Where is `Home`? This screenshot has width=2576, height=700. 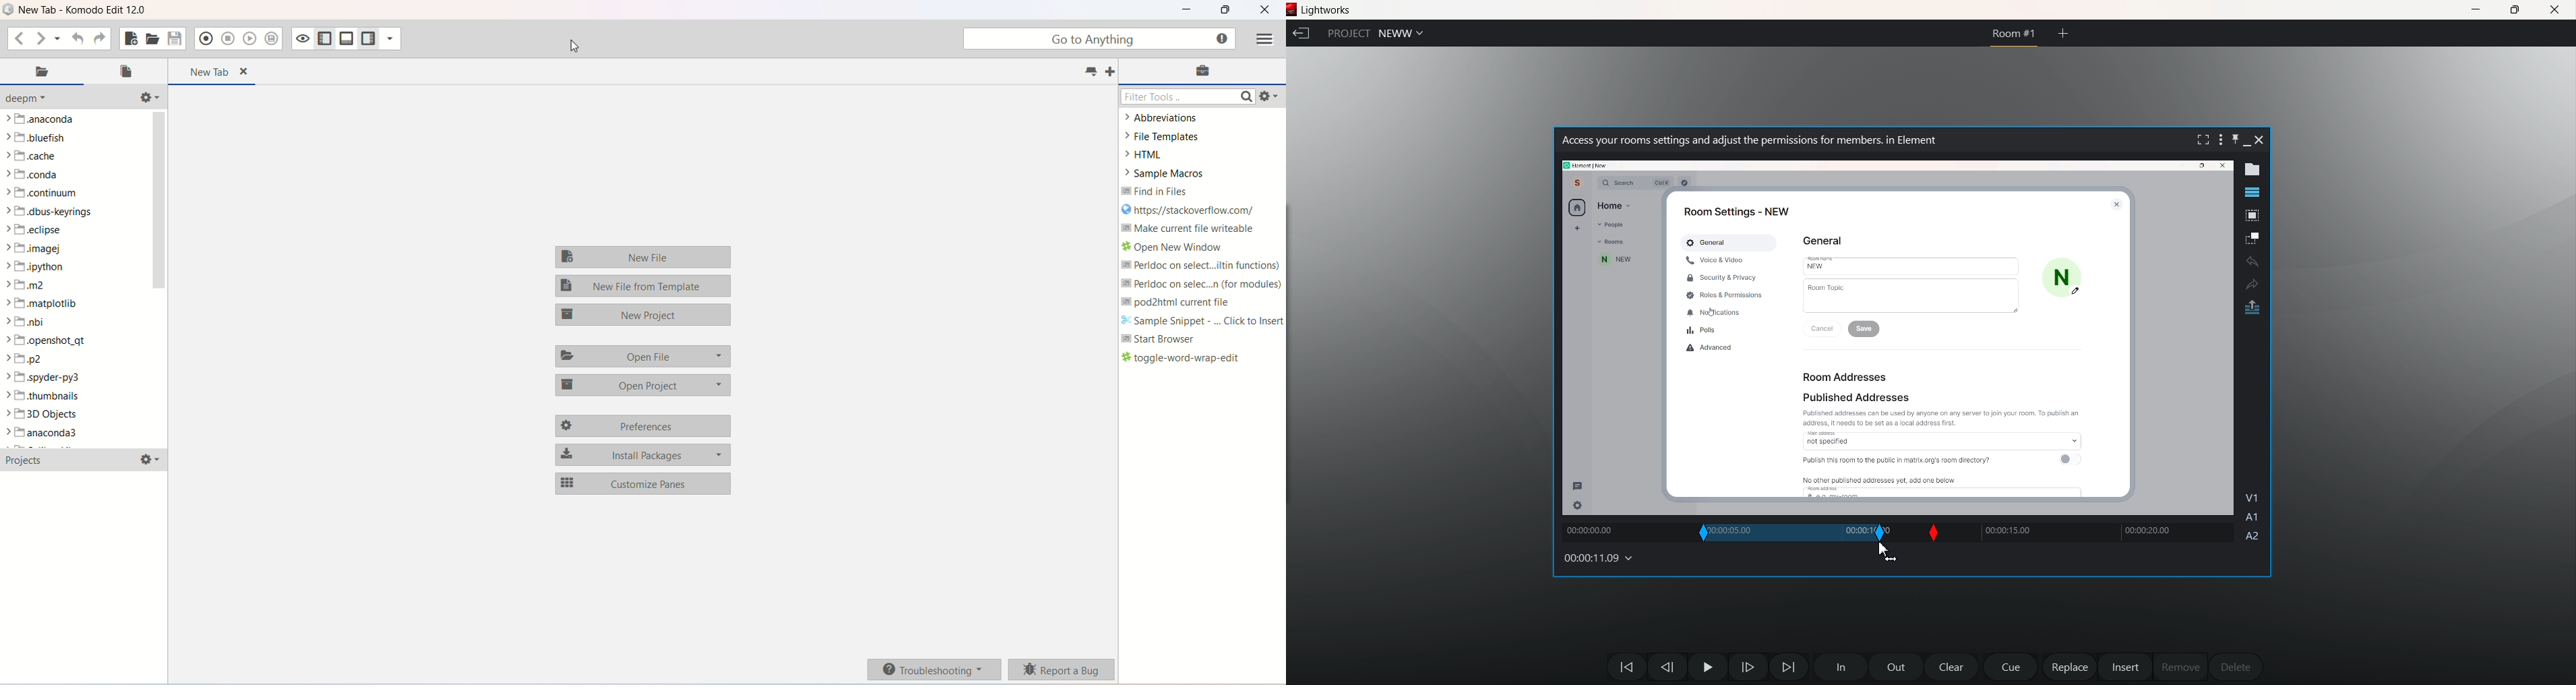 Home is located at coordinates (1615, 206).